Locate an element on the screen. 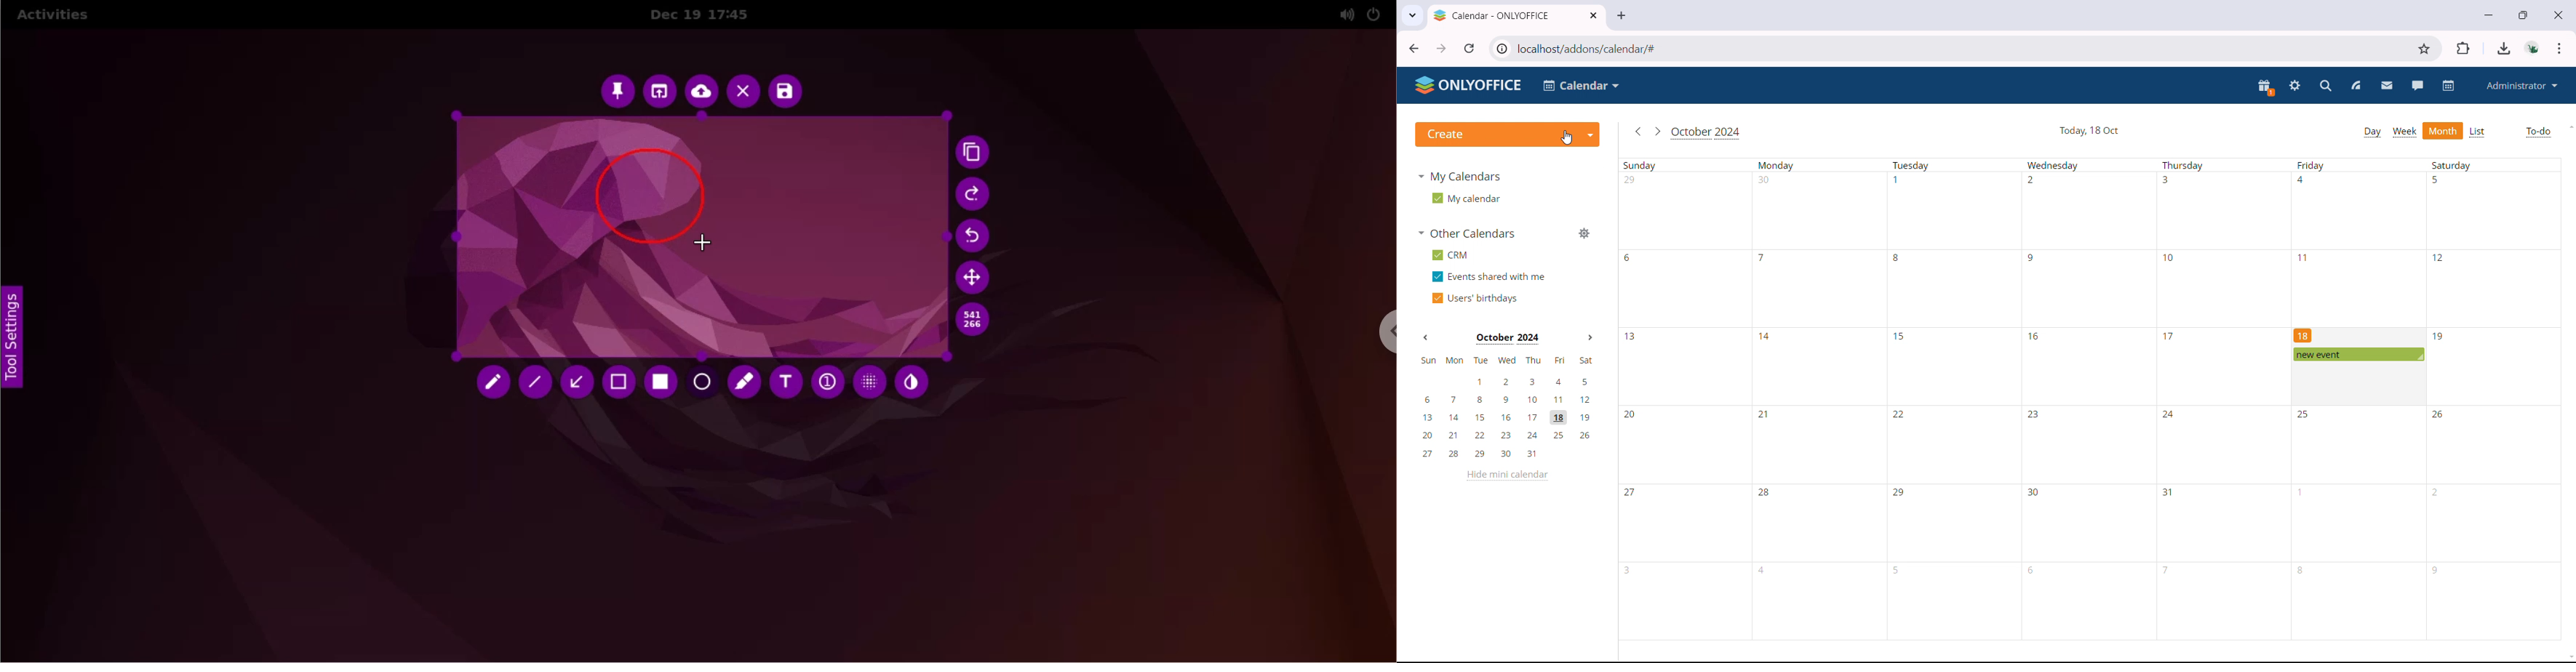 The width and height of the screenshot is (2576, 672). 29 is located at coordinates (1899, 492).